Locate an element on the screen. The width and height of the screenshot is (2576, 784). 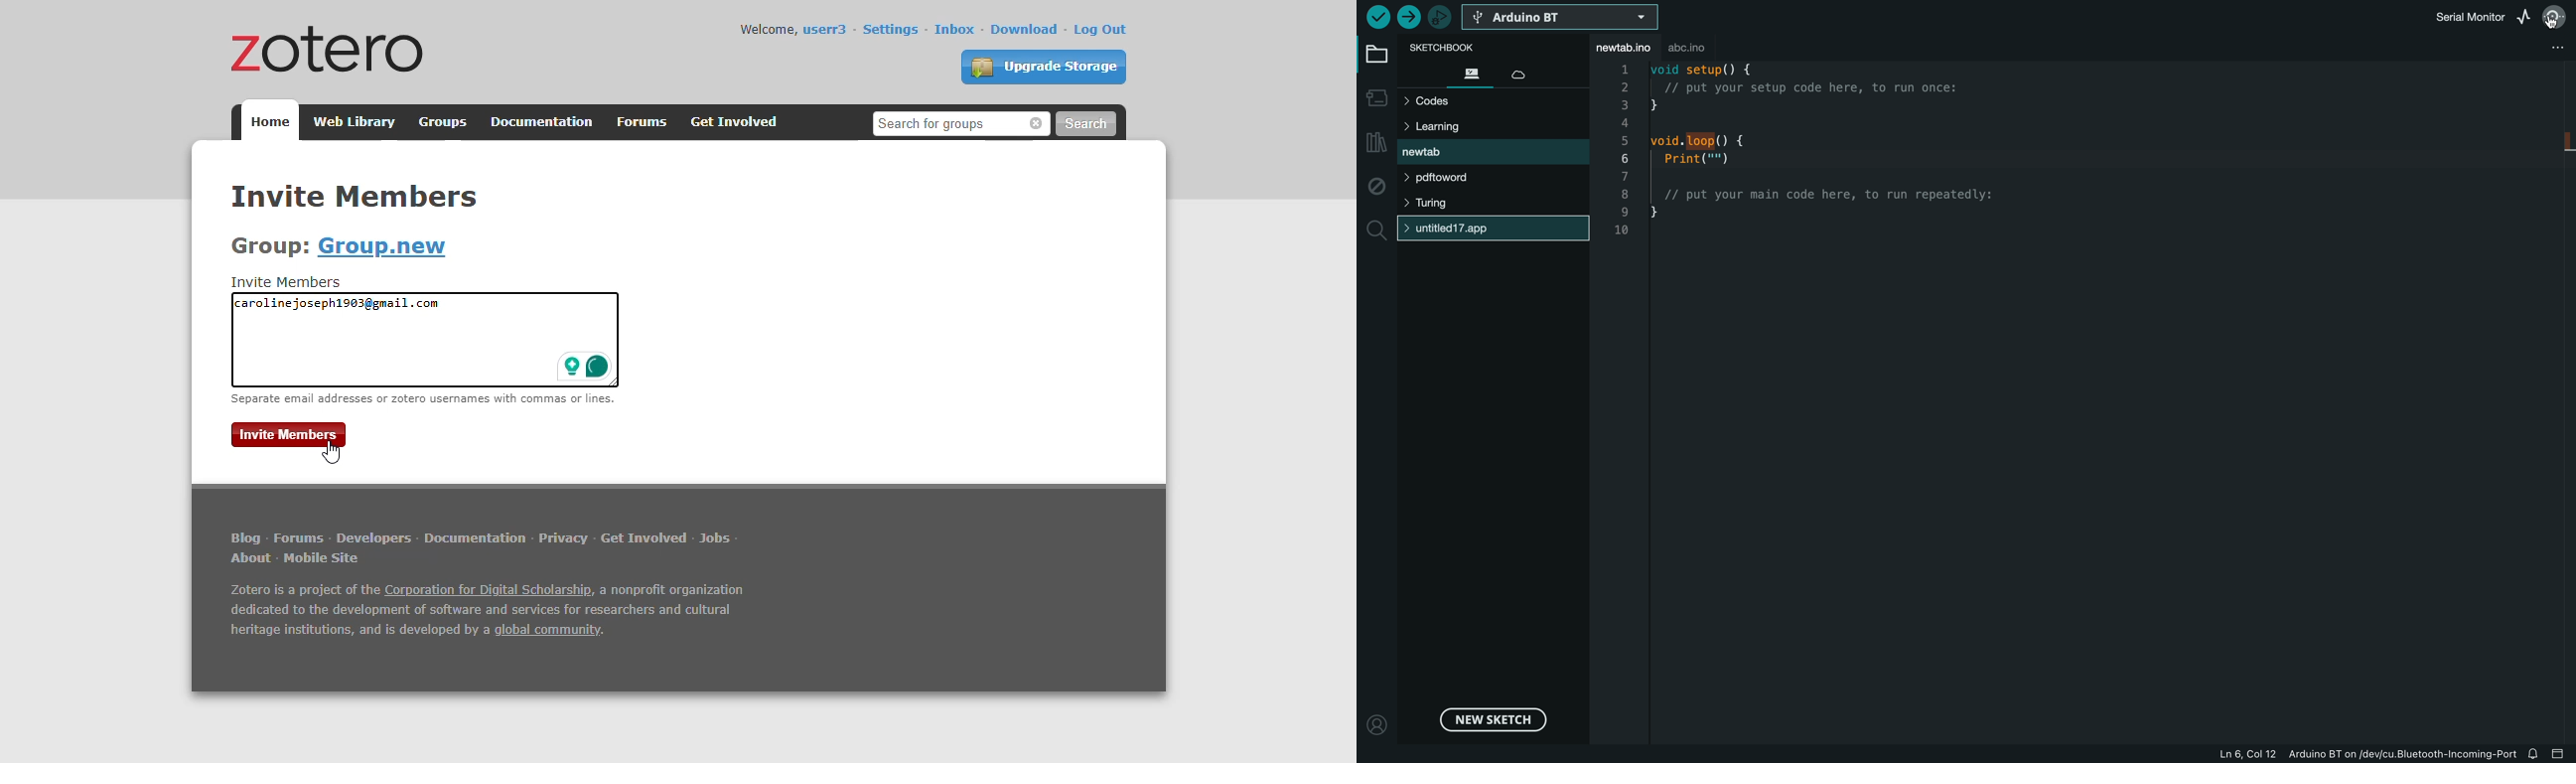
Zotero is a project of the Corporation for Digital Scholarship, a nonprofit organization
dedicated to the development of software and services for researchers and cultural
heritage institutions, and is developed by a global community. is located at coordinates (496, 614).